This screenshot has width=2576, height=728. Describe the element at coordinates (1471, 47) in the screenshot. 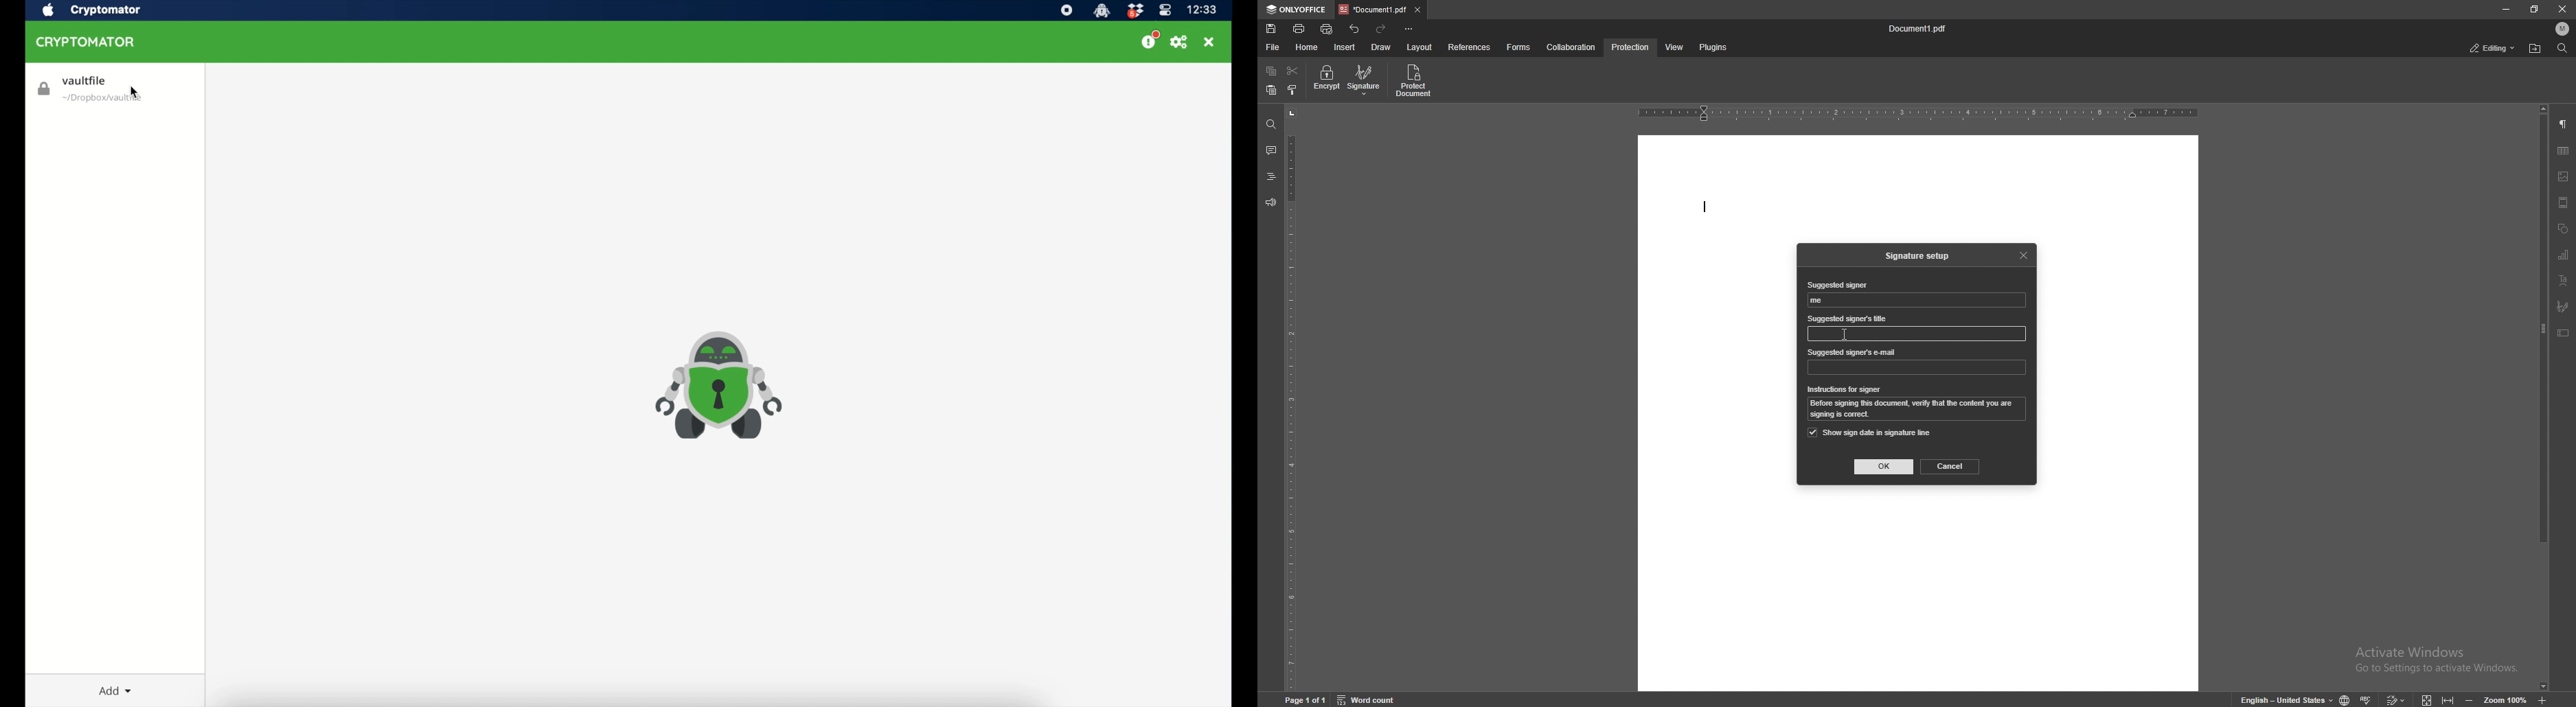

I see `references` at that location.